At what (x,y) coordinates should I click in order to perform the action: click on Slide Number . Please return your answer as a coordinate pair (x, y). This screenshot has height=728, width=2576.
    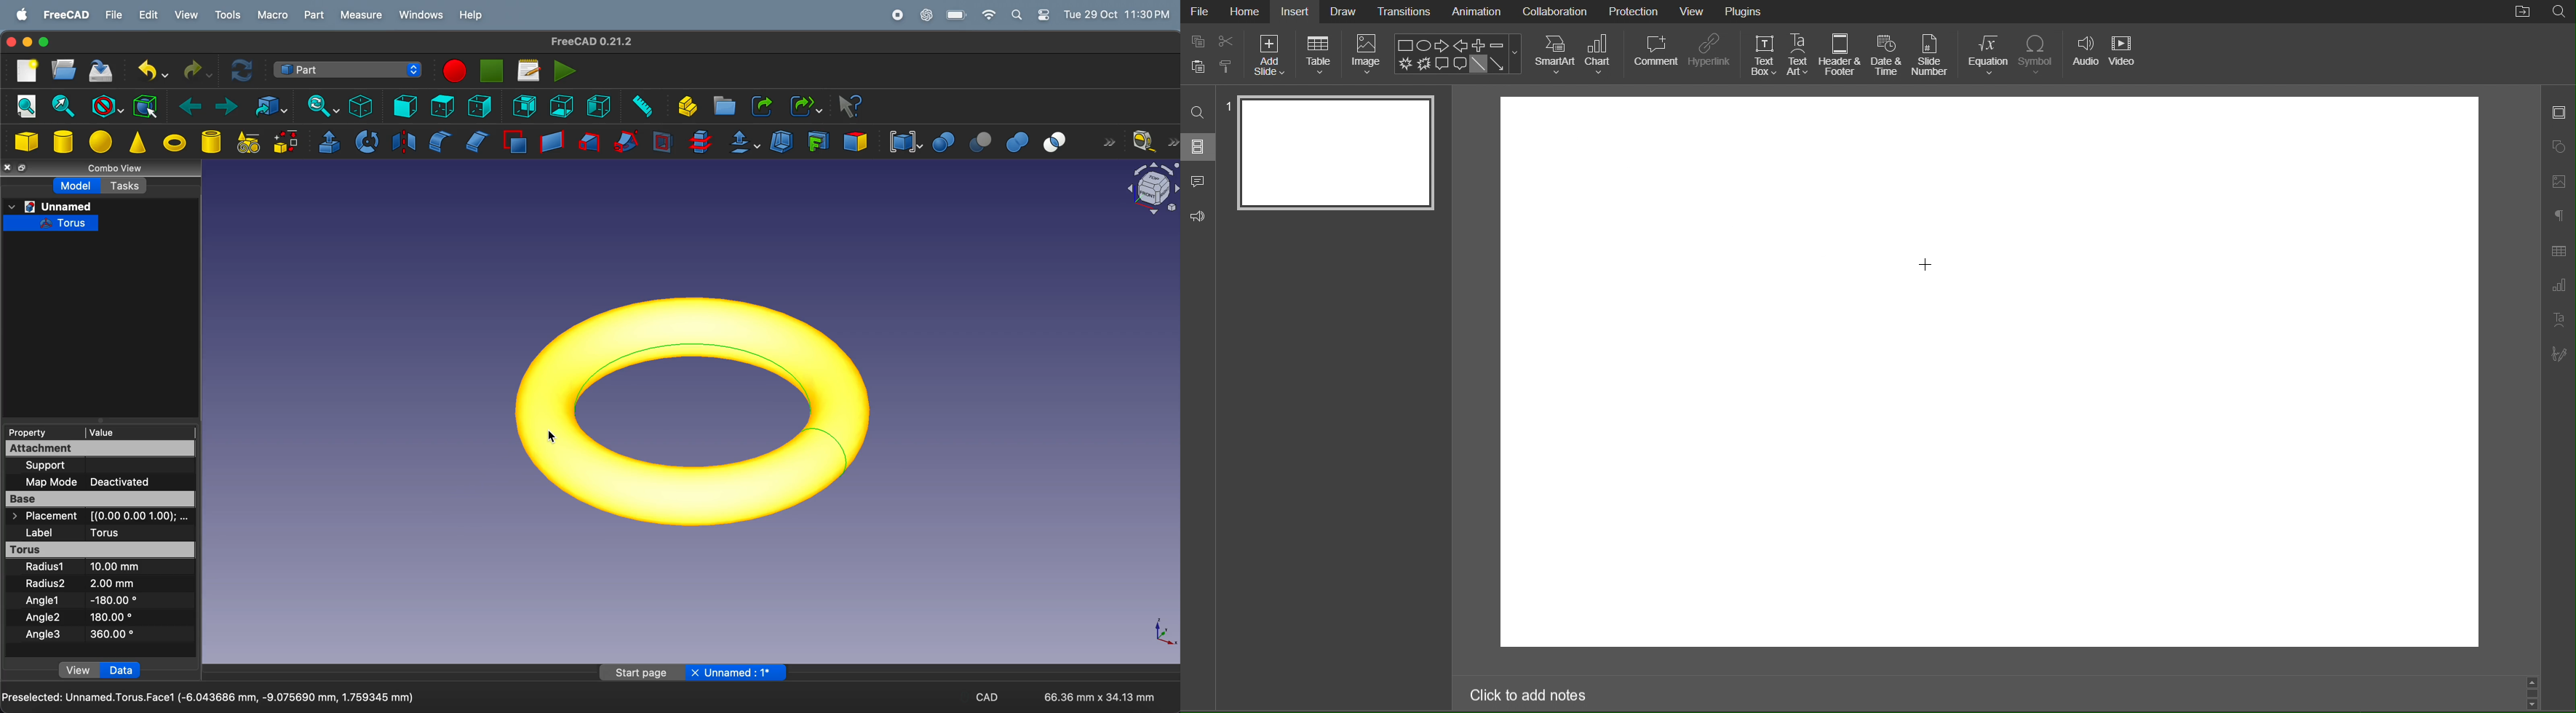
    Looking at the image, I should click on (1931, 54).